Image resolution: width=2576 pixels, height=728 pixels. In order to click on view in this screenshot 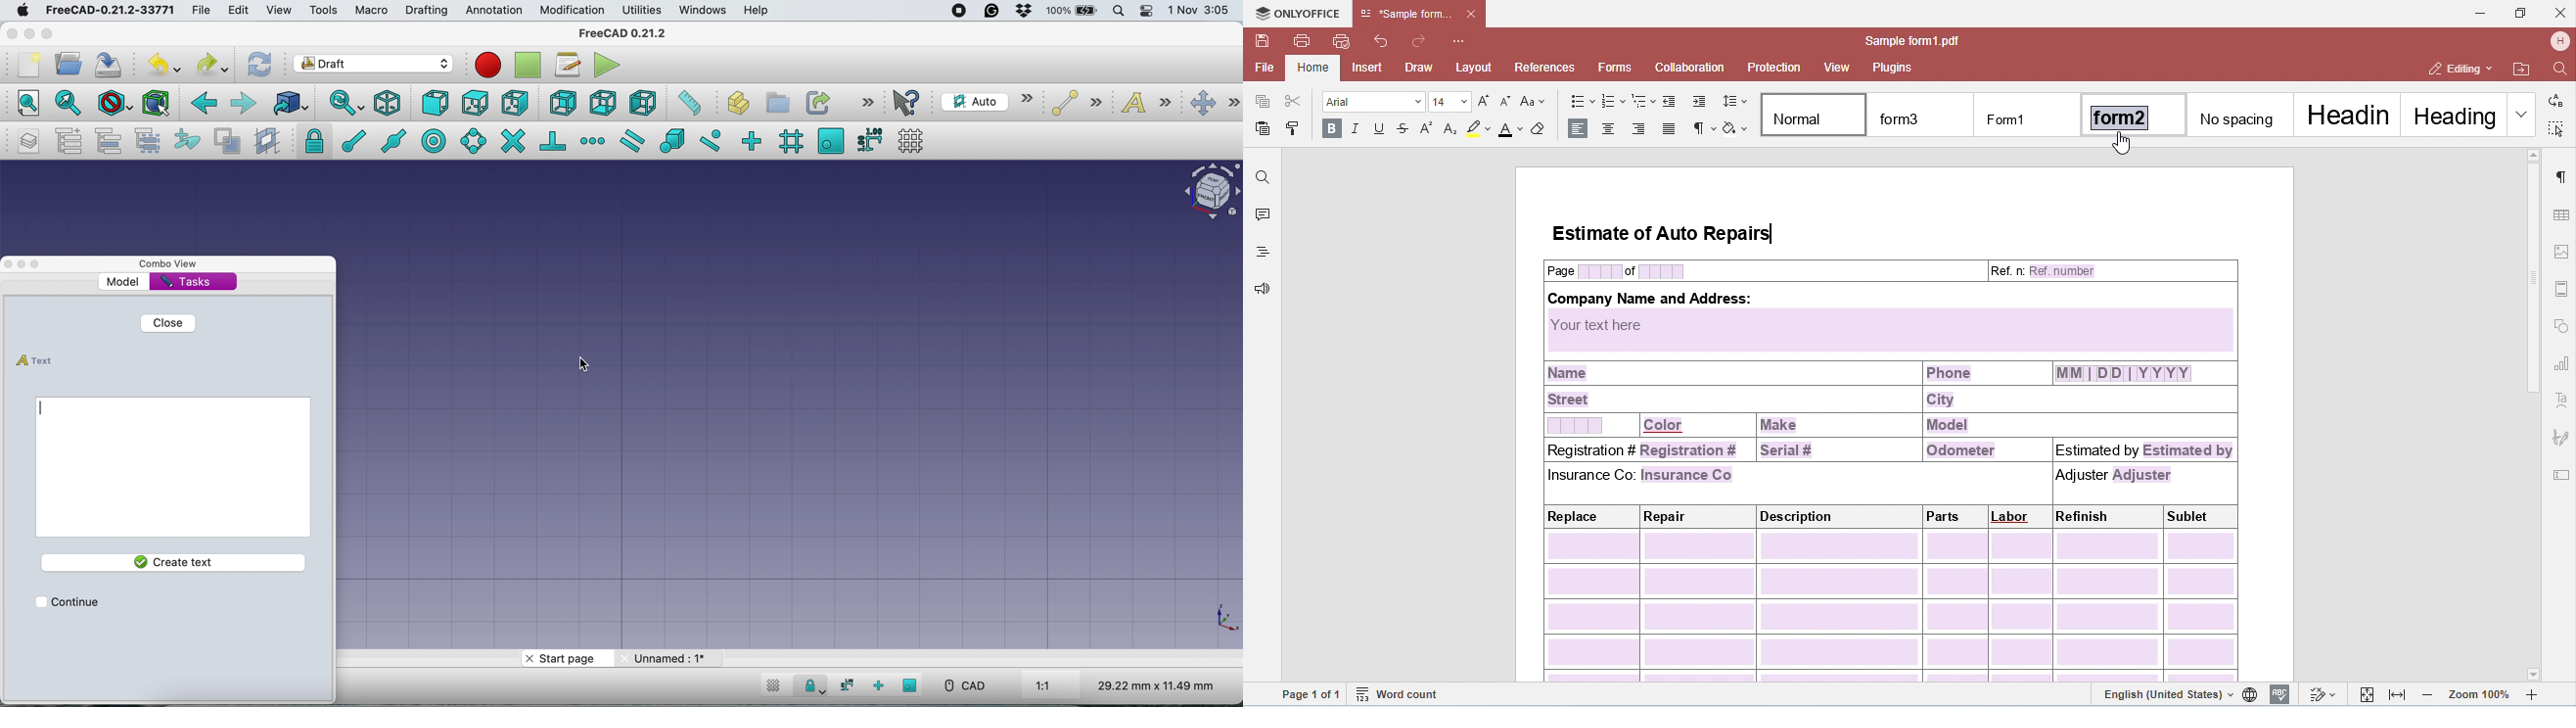, I will do `click(279, 10)`.